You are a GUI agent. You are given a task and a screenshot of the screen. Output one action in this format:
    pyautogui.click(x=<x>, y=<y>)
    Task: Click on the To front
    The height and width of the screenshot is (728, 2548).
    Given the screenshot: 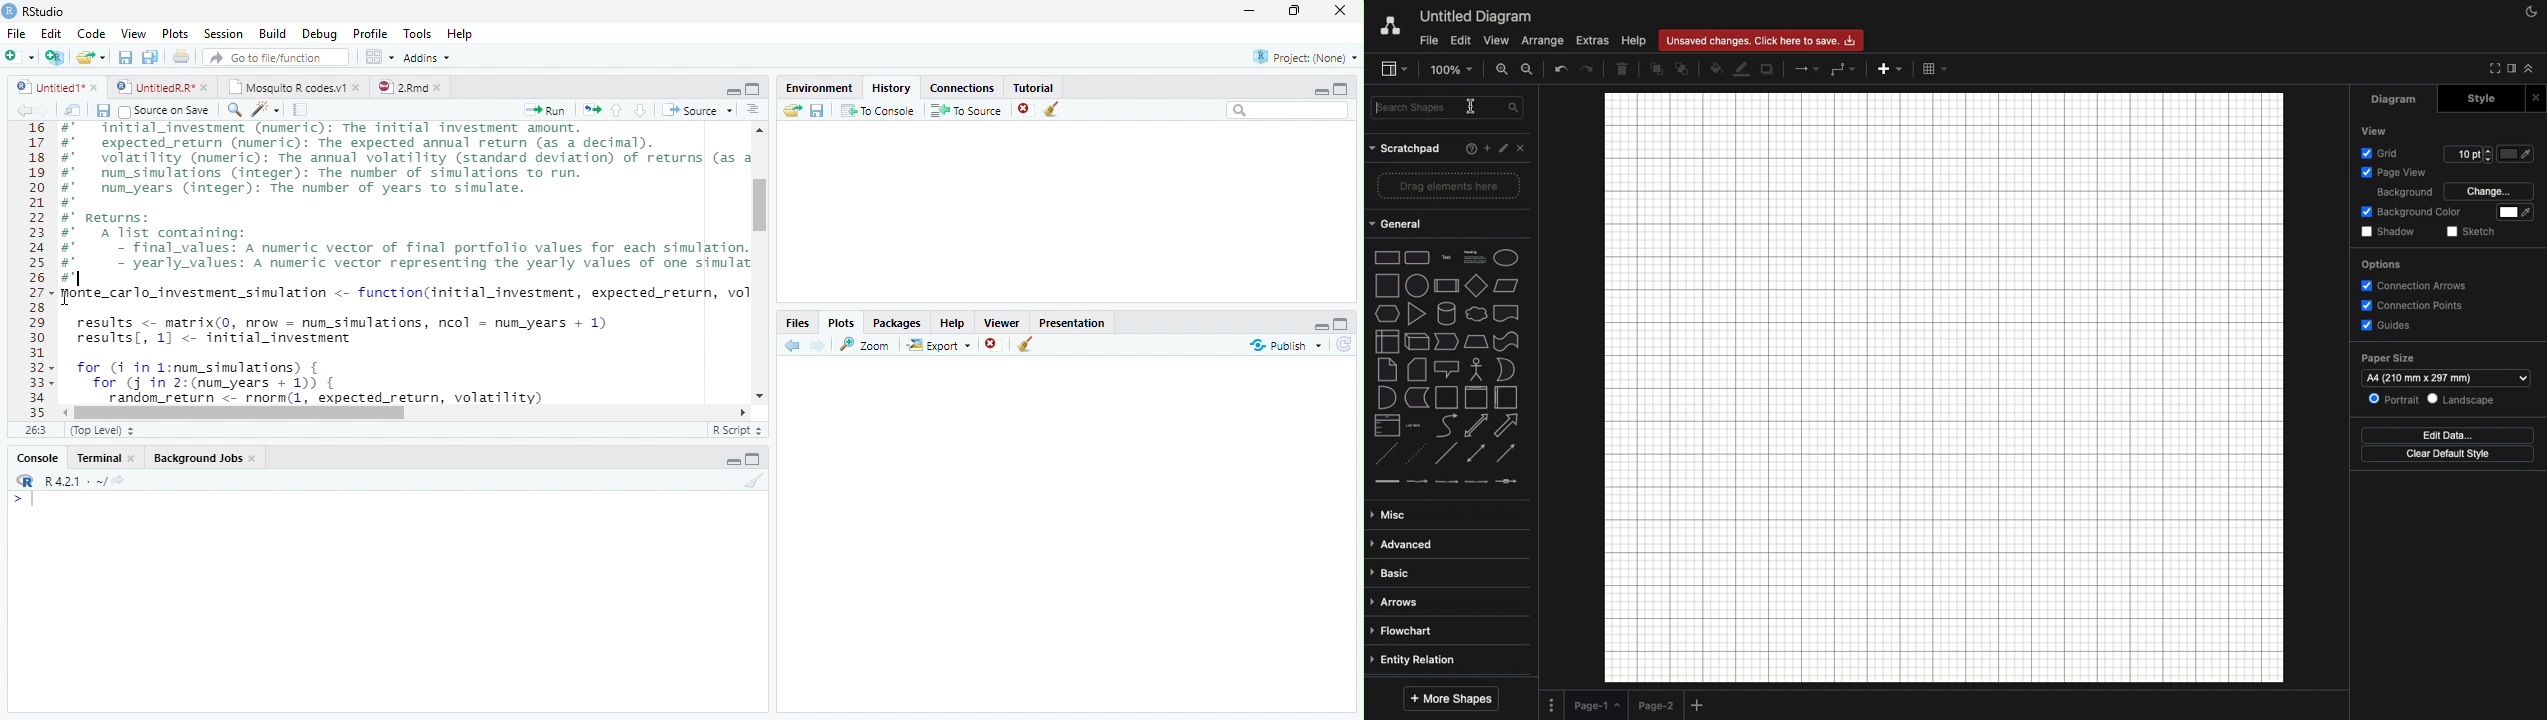 What is the action you would take?
    pyautogui.click(x=1656, y=72)
    